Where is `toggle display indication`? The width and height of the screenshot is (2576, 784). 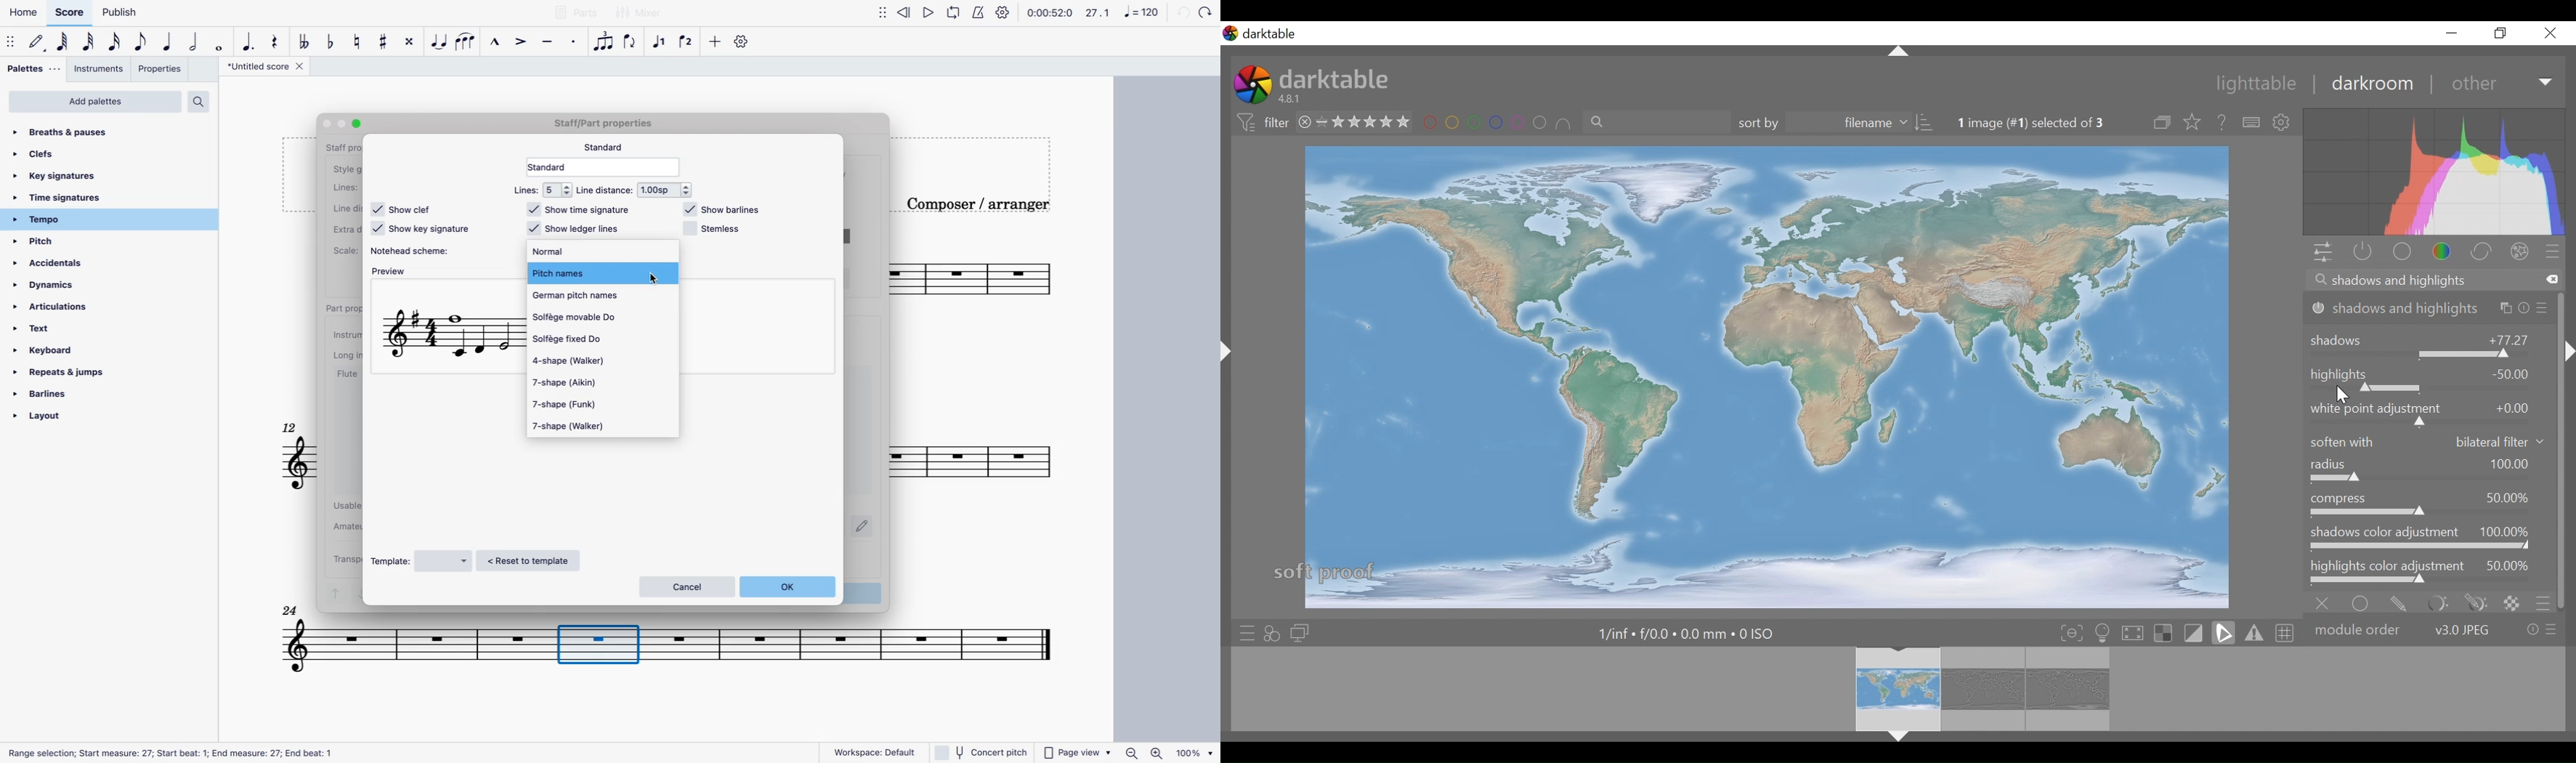 toggle display indication is located at coordinates (2196, 633).